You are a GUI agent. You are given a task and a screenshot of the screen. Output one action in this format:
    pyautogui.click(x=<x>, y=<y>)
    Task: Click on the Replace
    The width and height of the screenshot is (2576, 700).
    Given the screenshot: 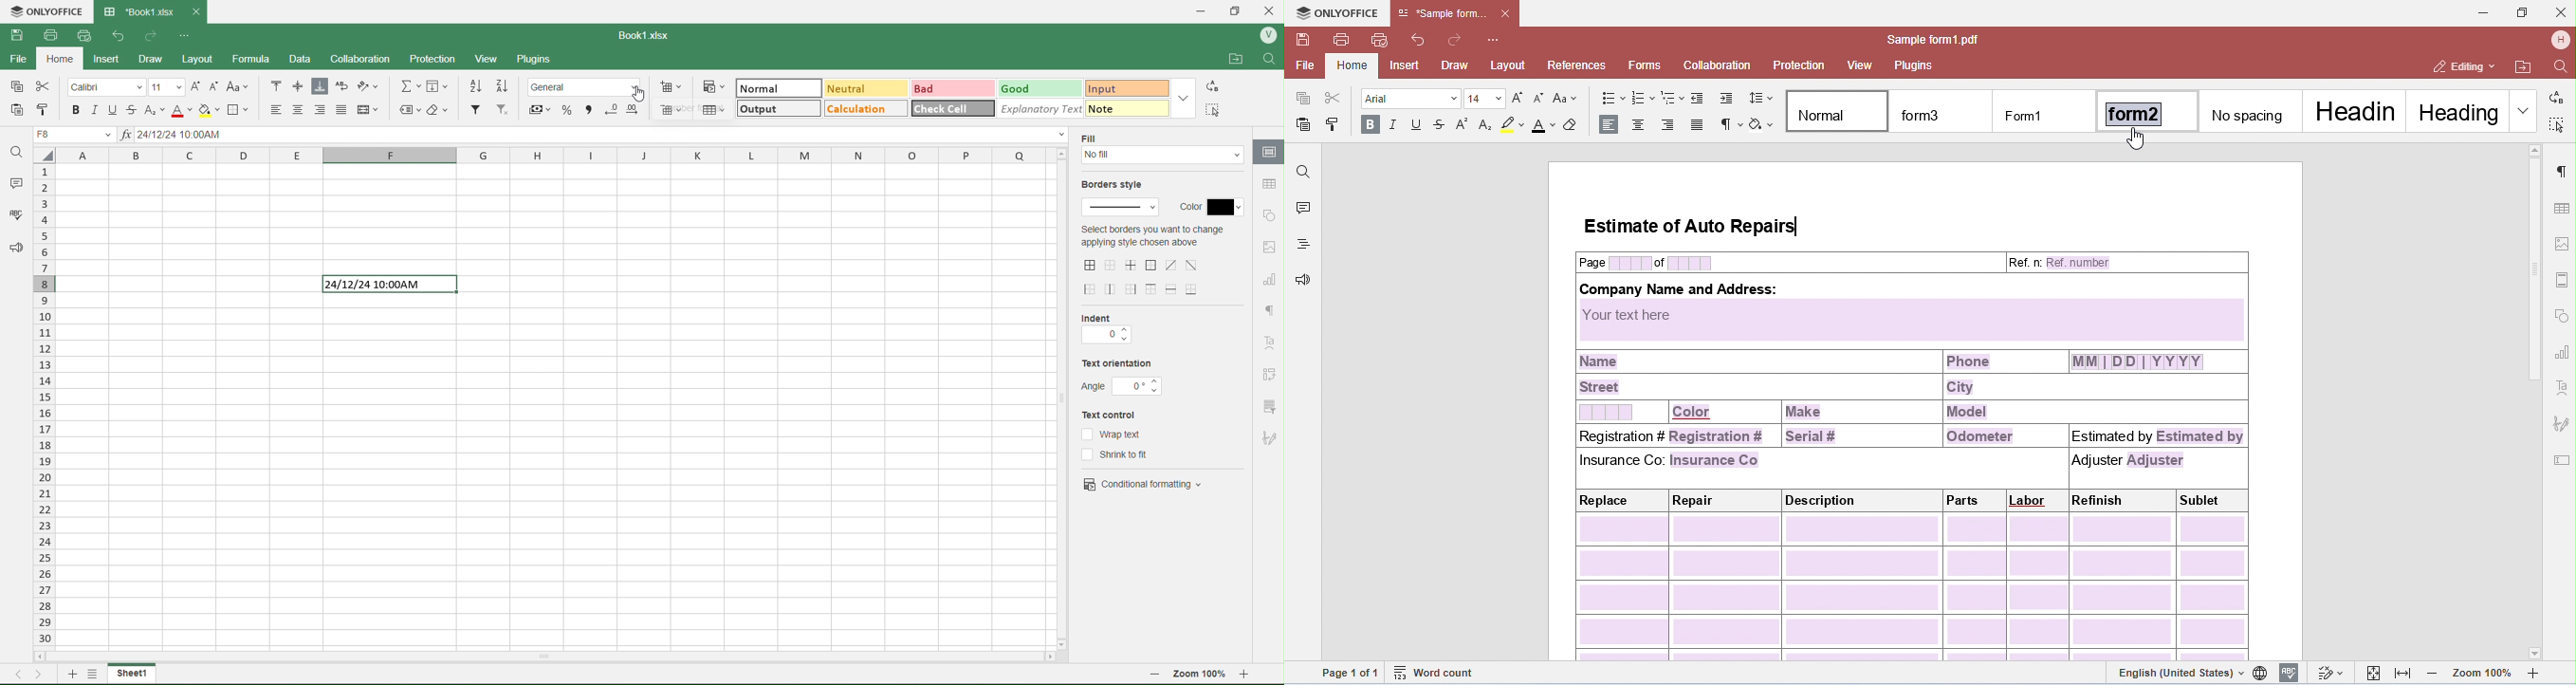 What is the action you would take?
    pyautogui.click(x=1215, y=86)
    